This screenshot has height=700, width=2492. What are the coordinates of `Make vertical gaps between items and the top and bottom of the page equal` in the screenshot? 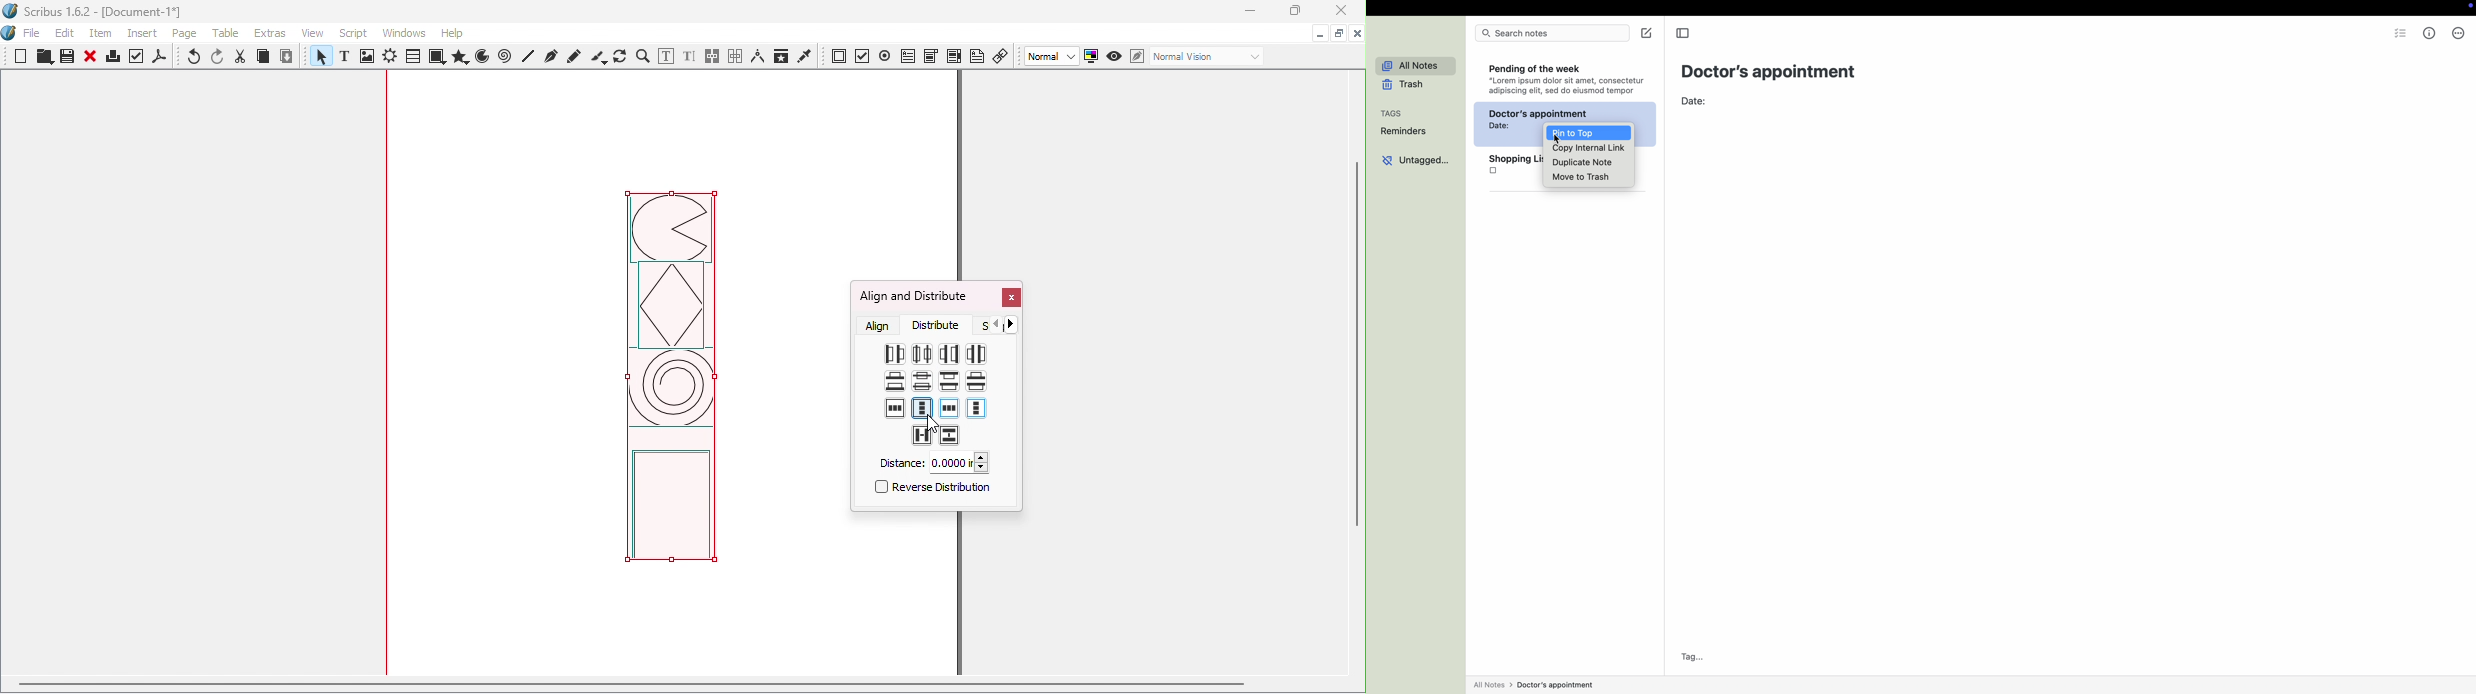 It's located at (922, 408).